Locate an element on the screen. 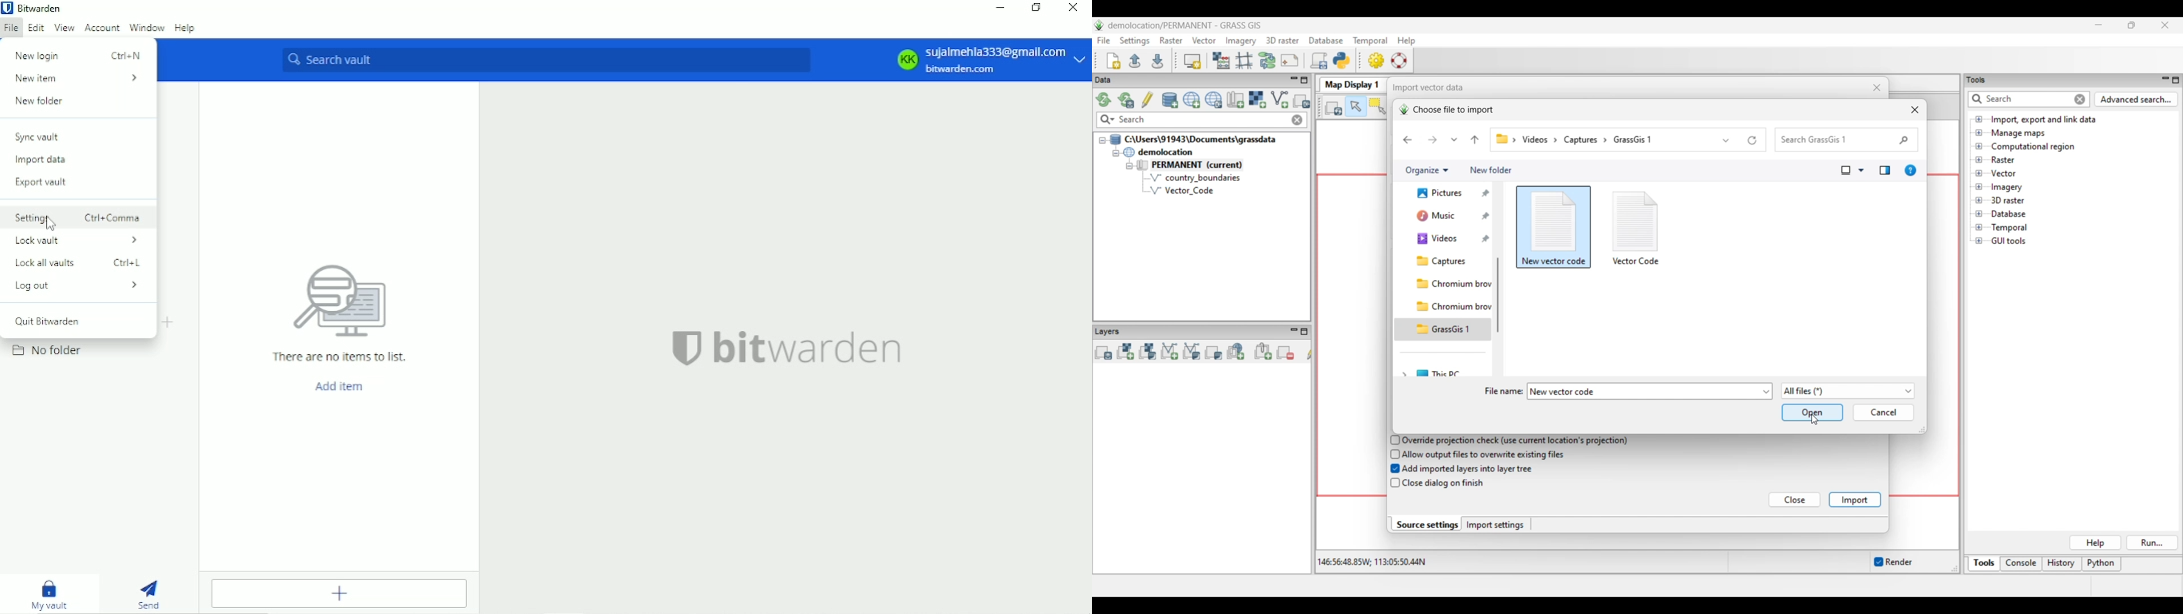  Window is located at coordinates (146, 27).